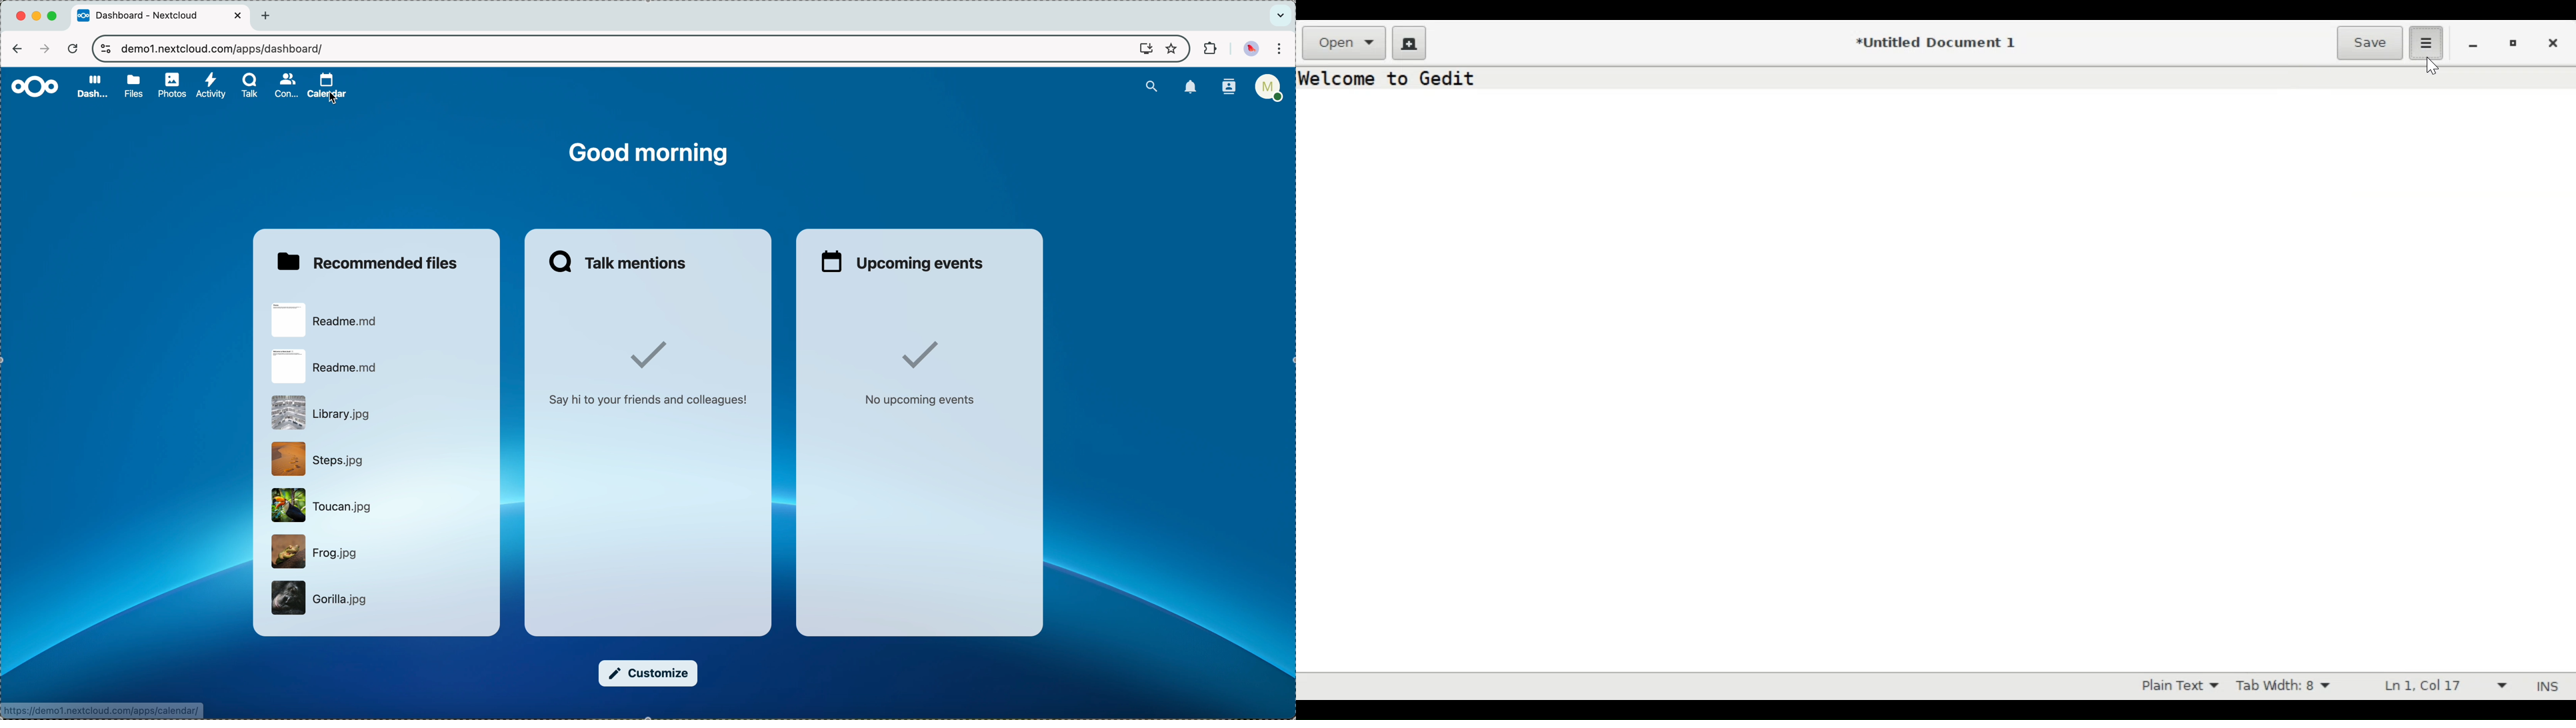  What do you see at coordinates (1152, 85) in the screenshot?
I see `search` at bounding box center [1152, 85].